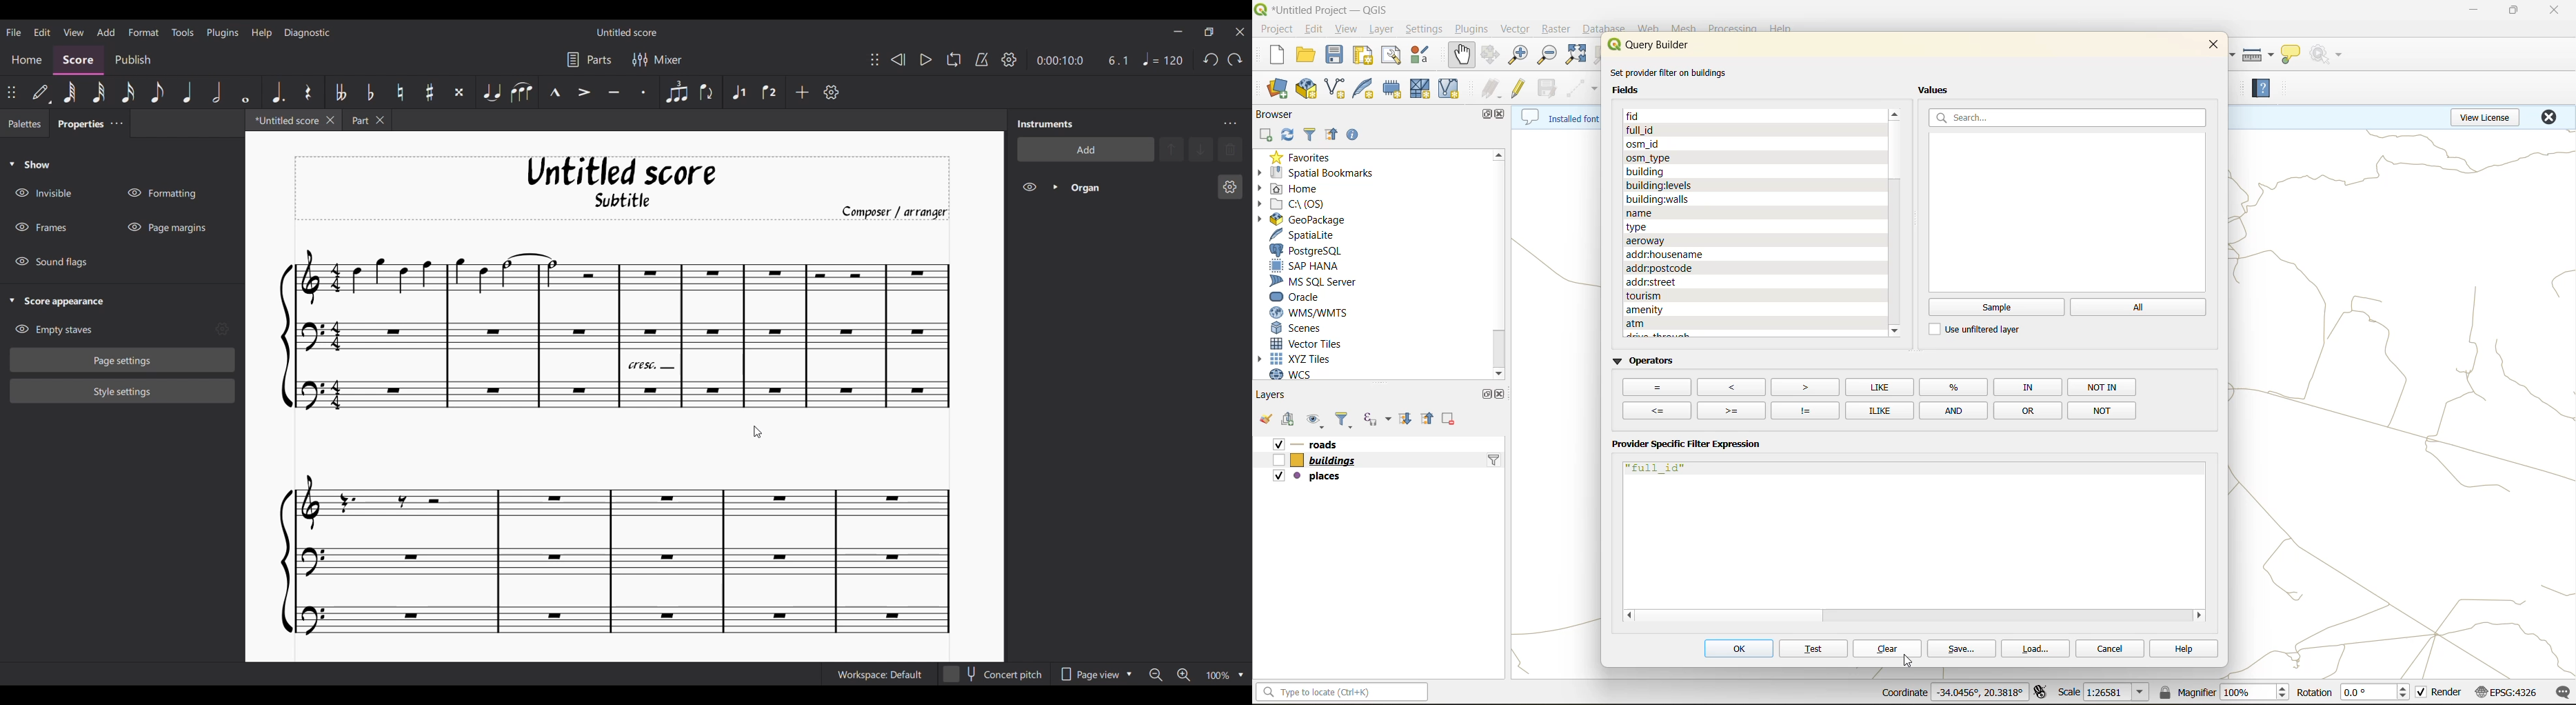 The image size is (2576, 728). Describe the element at coordinates (1139, 187) in the screenshot. I see `Current instrument` at that location.